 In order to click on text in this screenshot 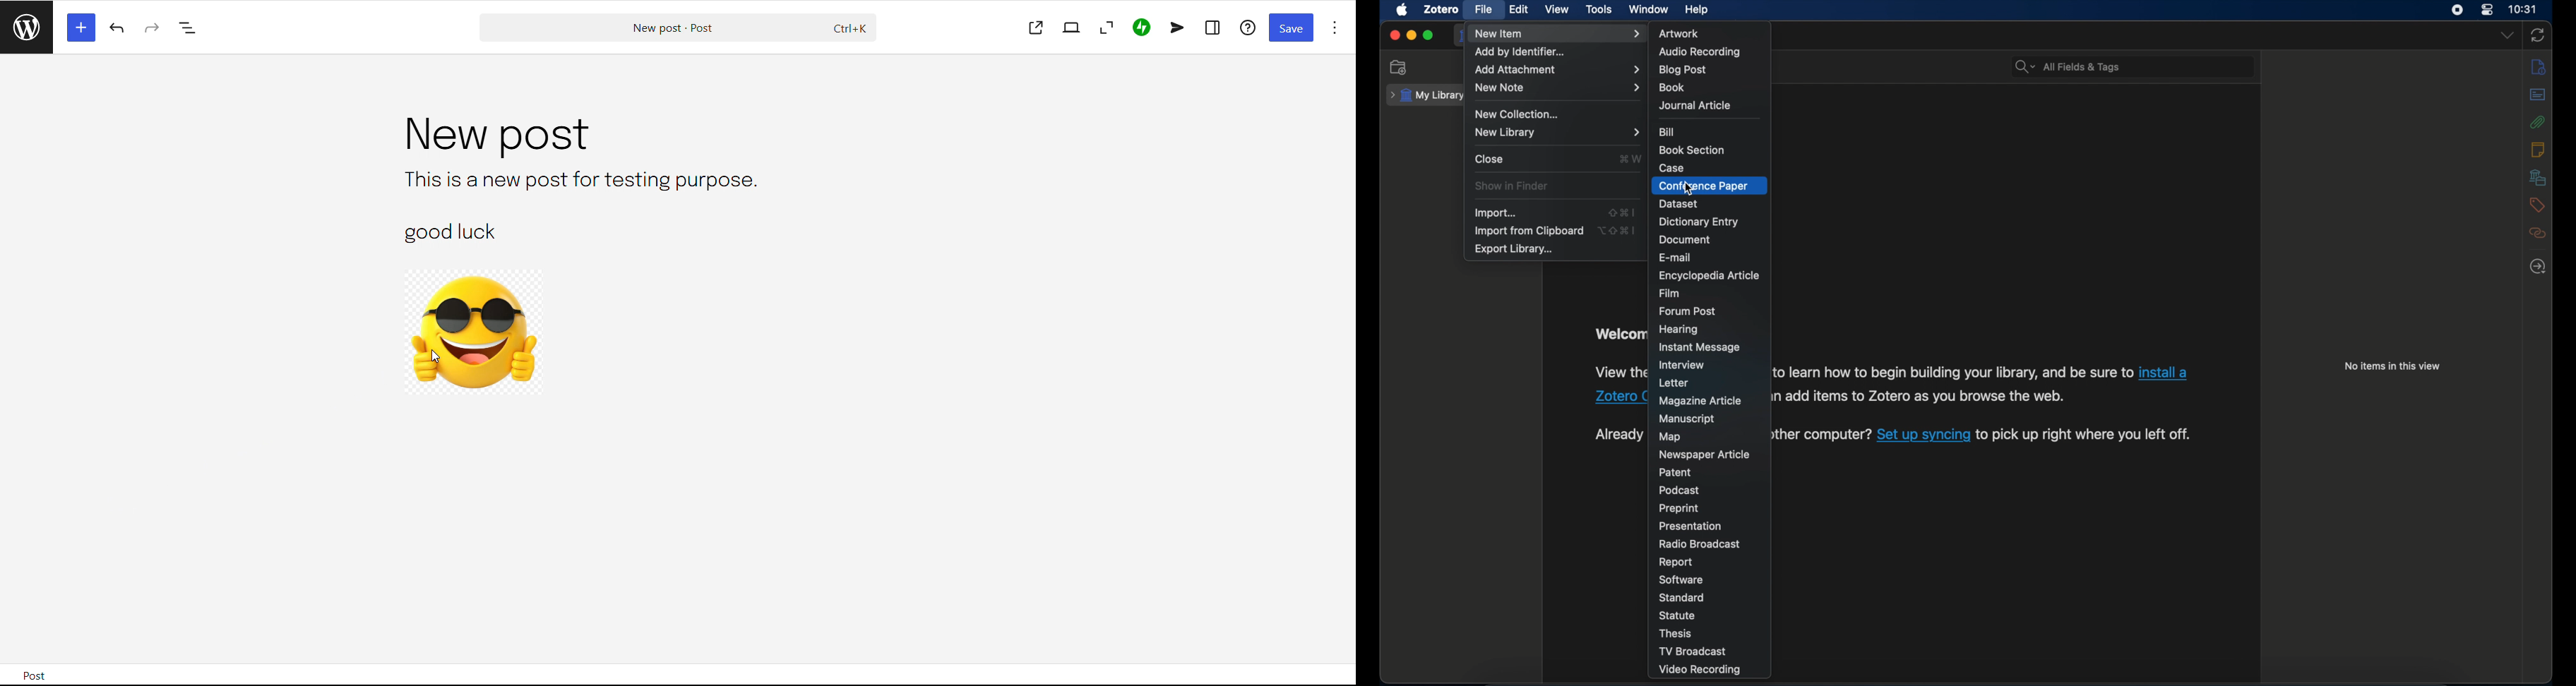, I will do `click(1818, 434)`.